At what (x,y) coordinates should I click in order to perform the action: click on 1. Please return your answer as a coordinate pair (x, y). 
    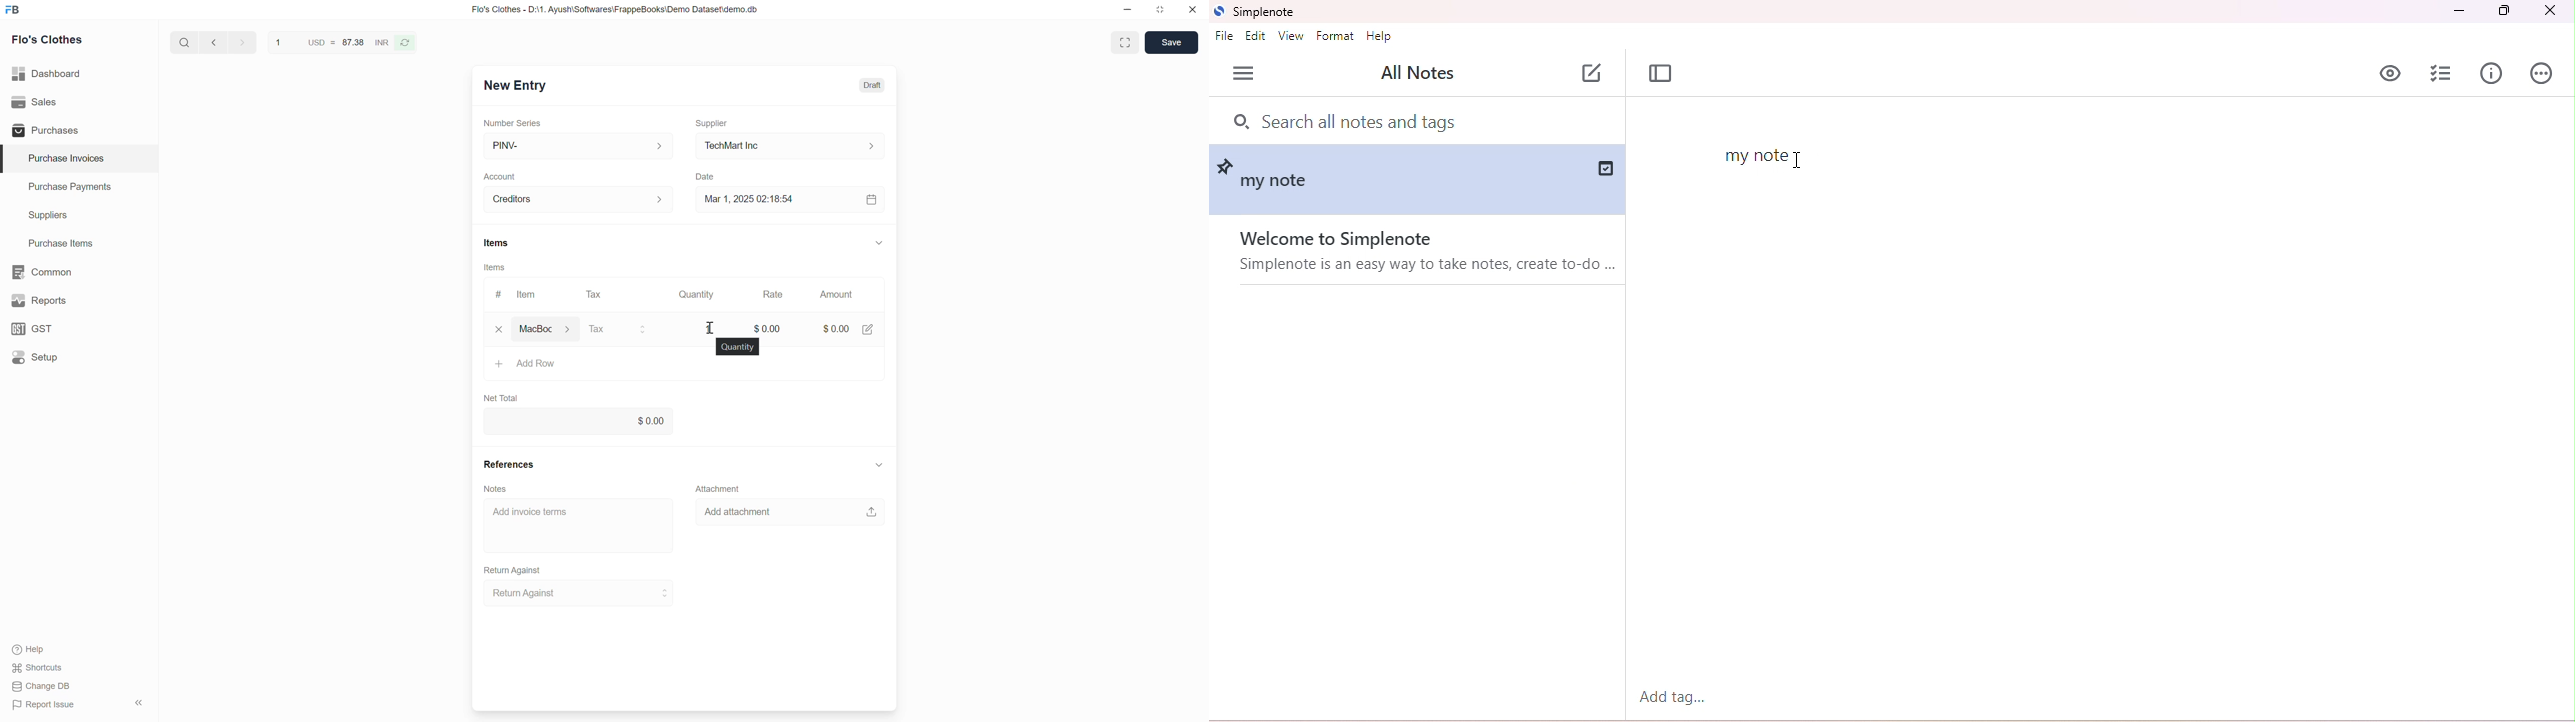
    Looking at the image, I should click on (705, 327).